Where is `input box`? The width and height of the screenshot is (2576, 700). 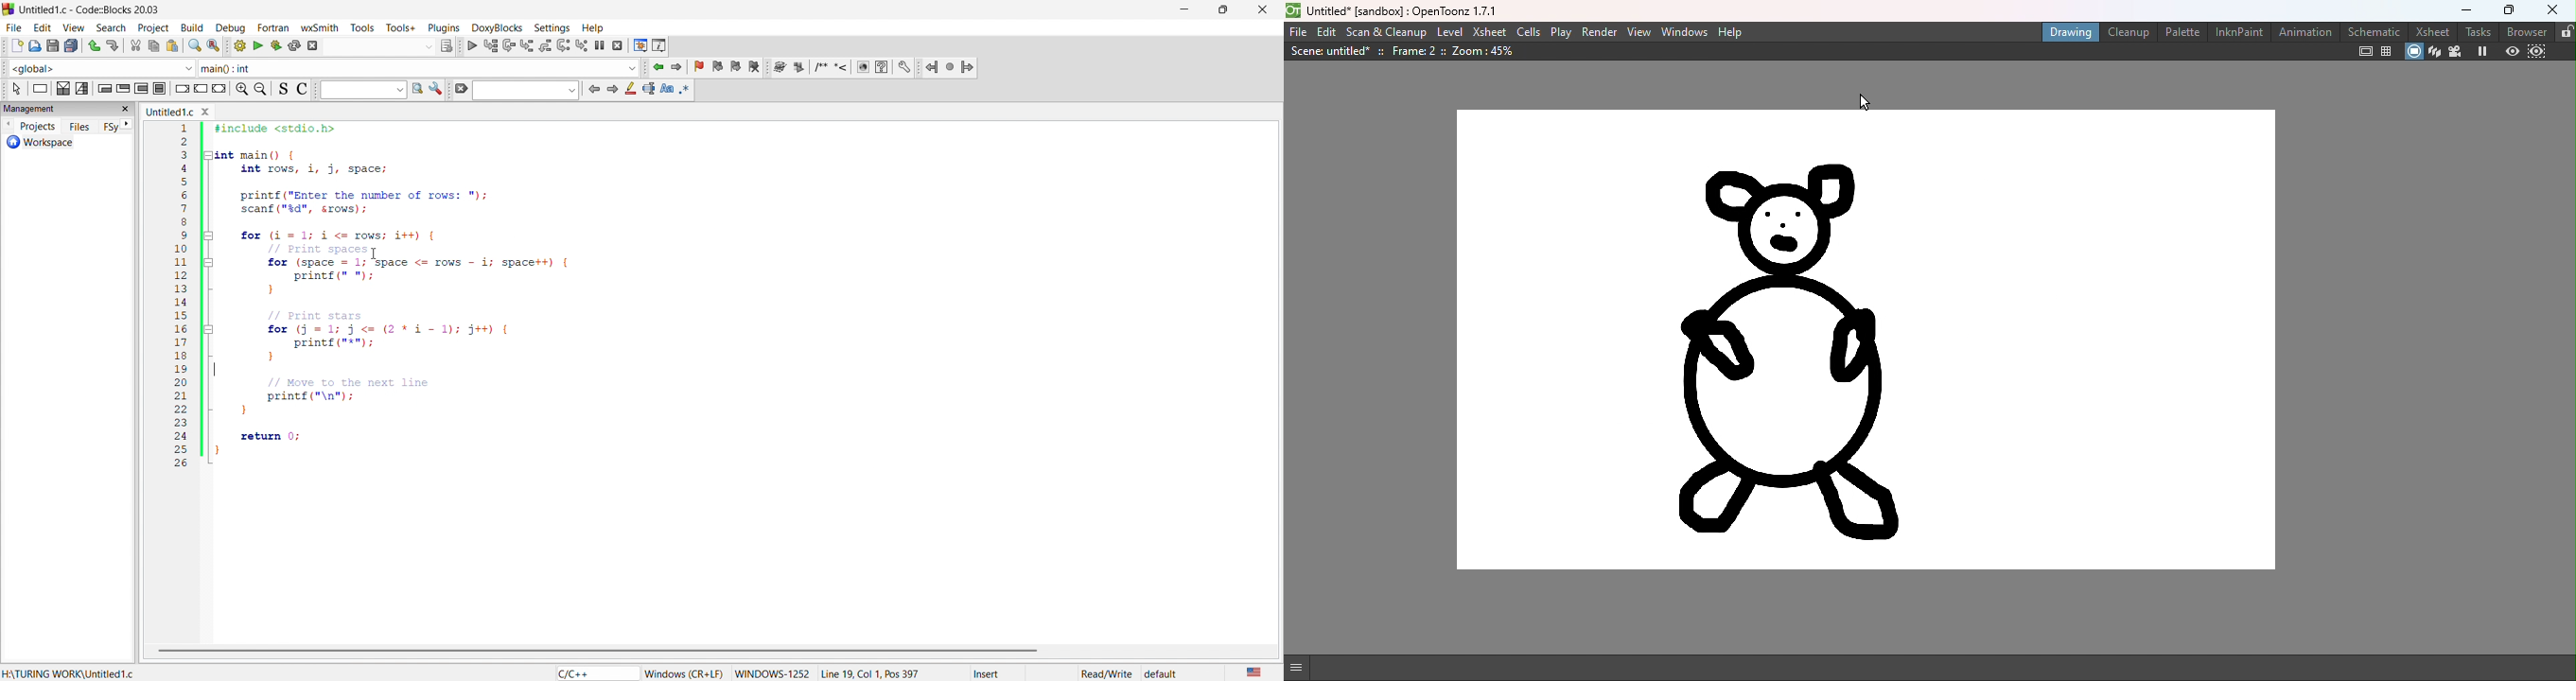 input box is located at coordinates (377, 45).